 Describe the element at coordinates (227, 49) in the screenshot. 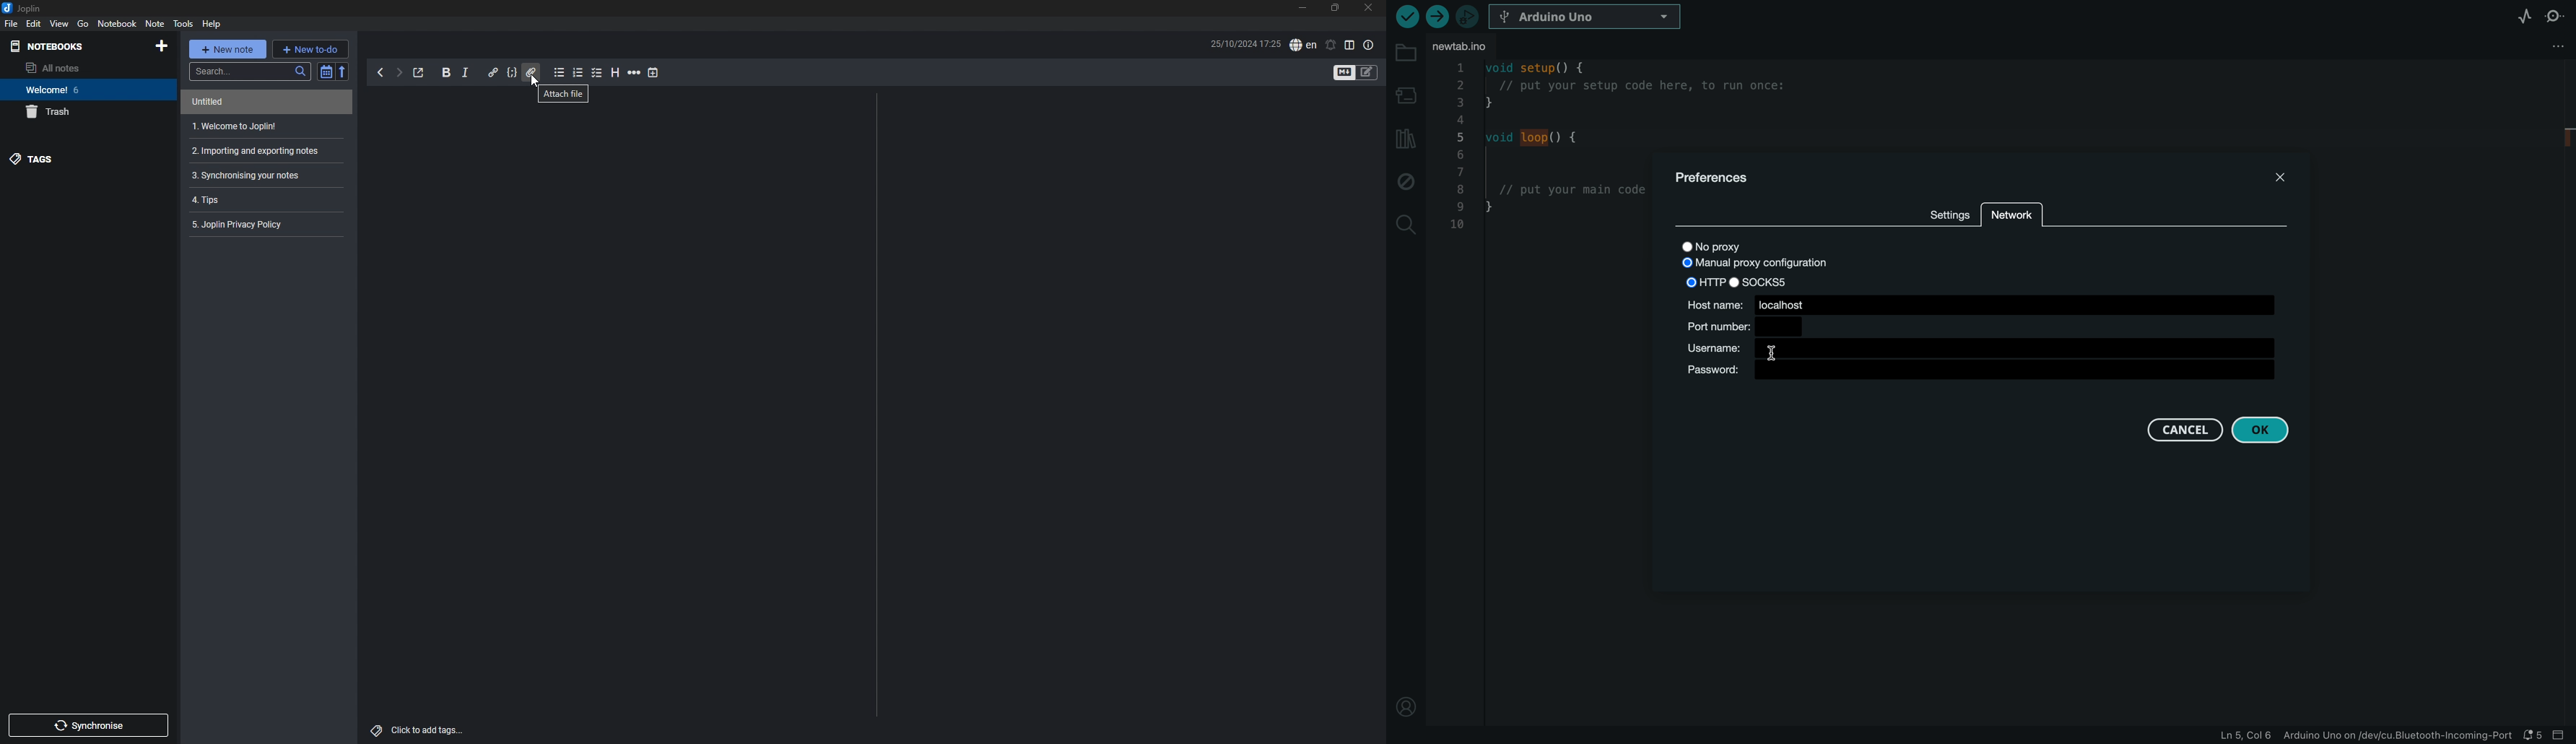

I see `new note` at that location.